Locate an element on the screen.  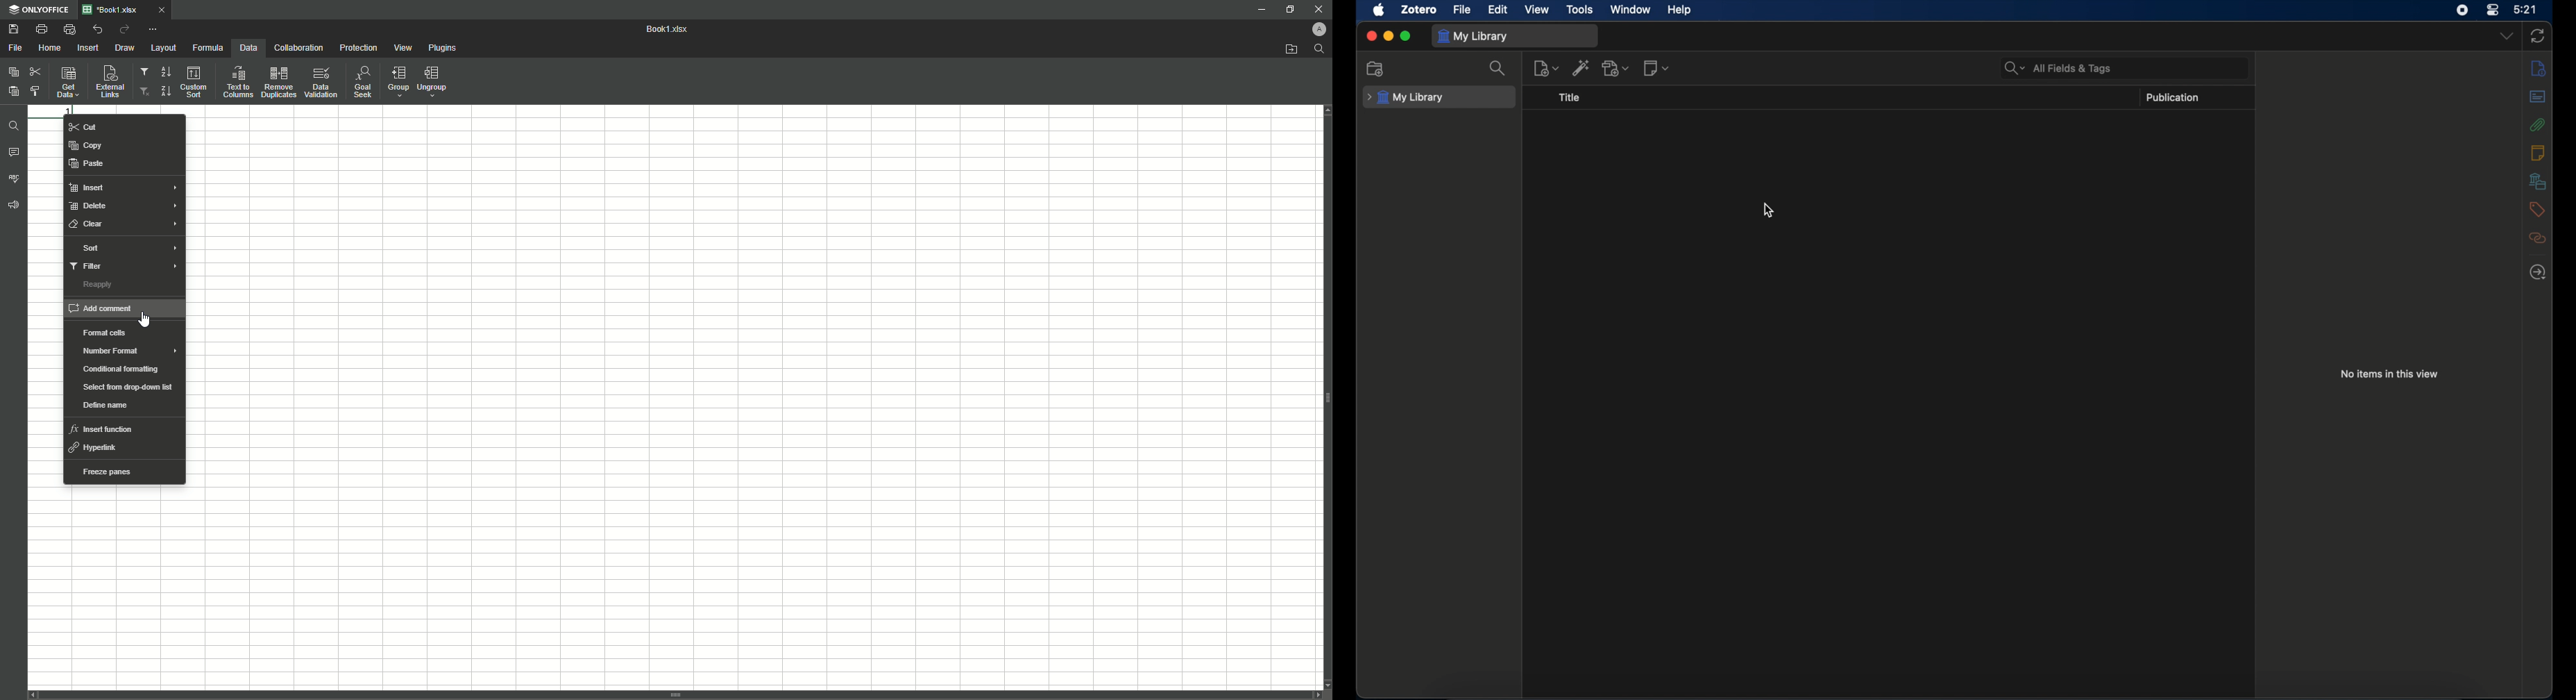
libraries is located at coordinates (2538, 181).